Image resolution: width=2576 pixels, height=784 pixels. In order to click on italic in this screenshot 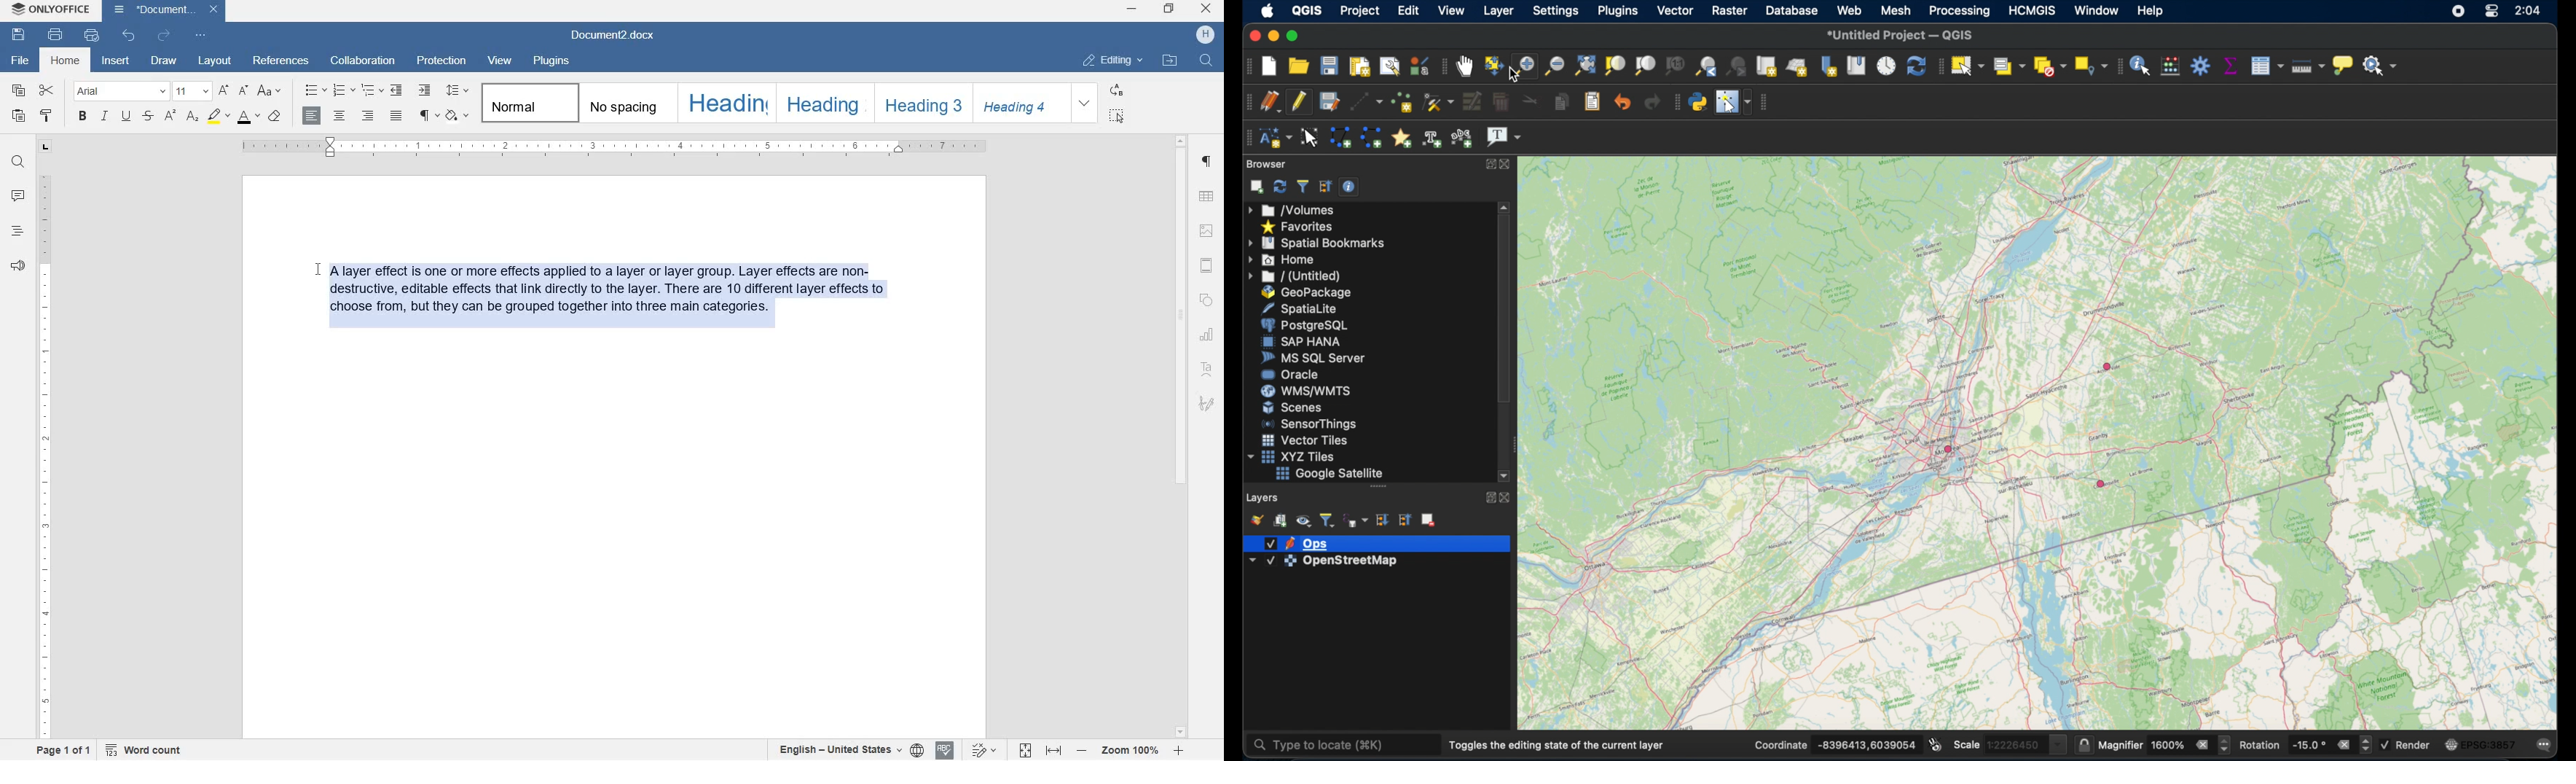, I will do `click(105, 117)`.